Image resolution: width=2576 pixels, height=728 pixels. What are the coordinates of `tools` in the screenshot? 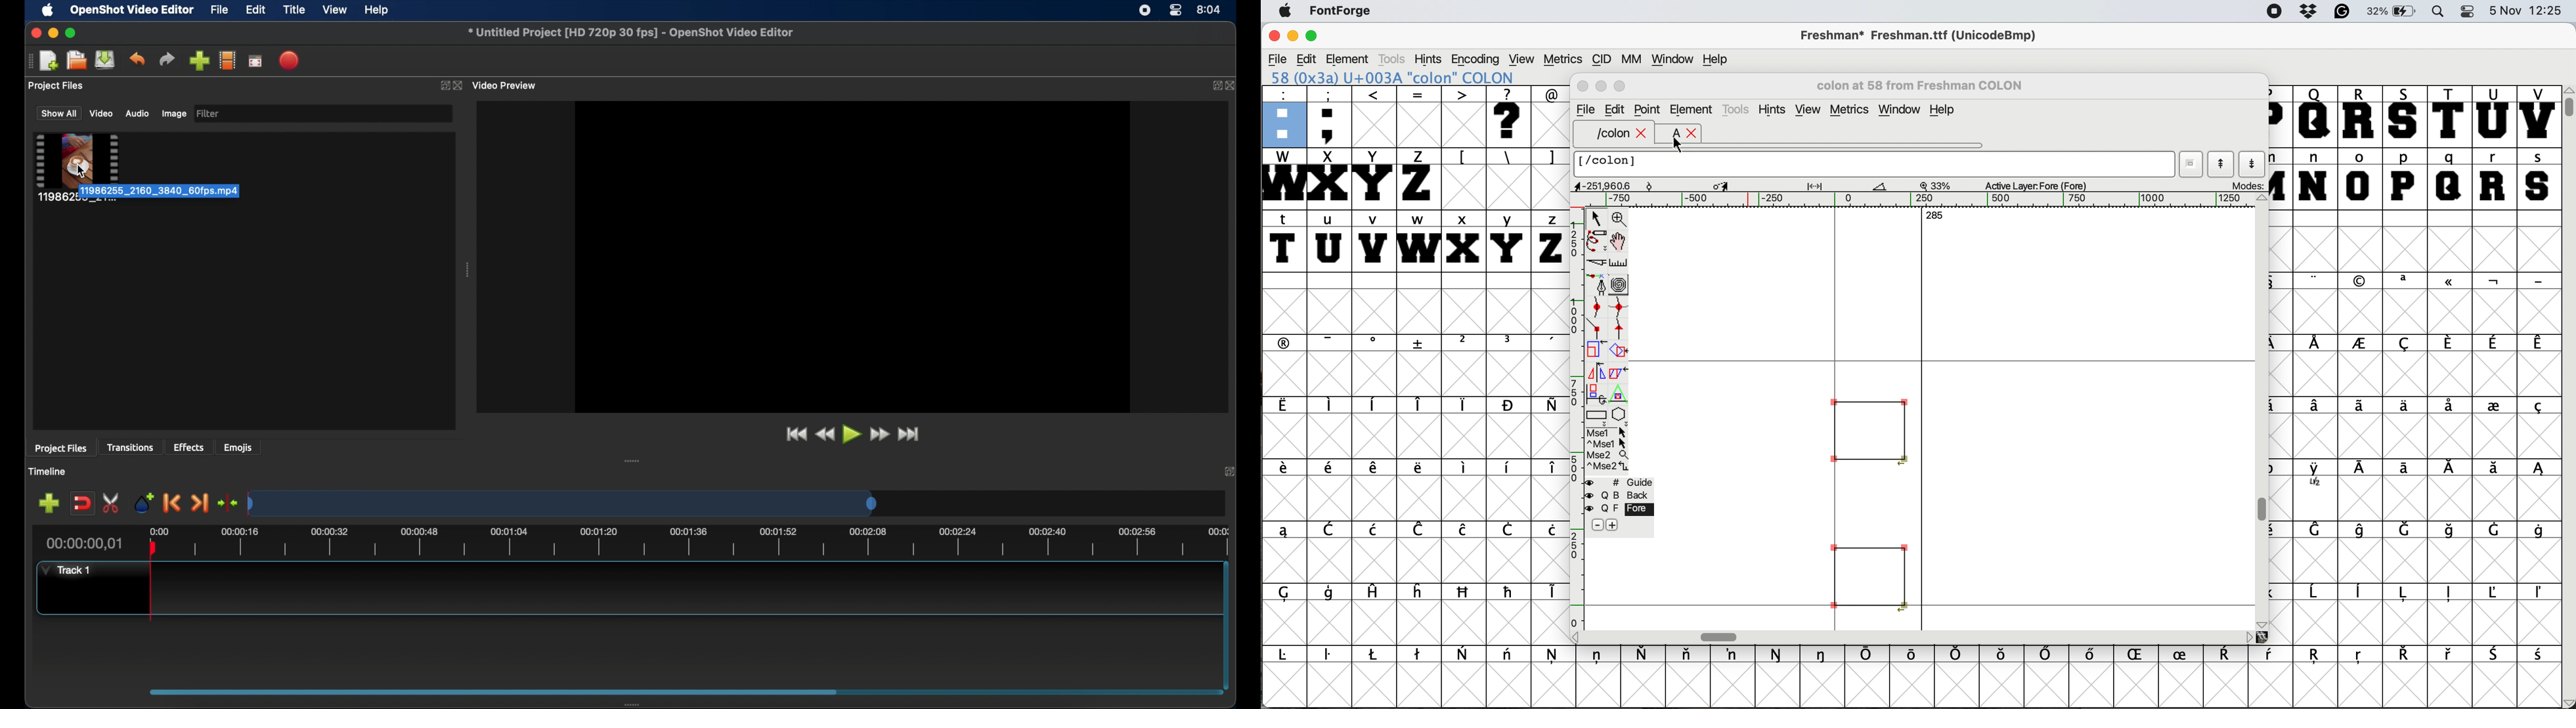 It's located at (1738, 109).